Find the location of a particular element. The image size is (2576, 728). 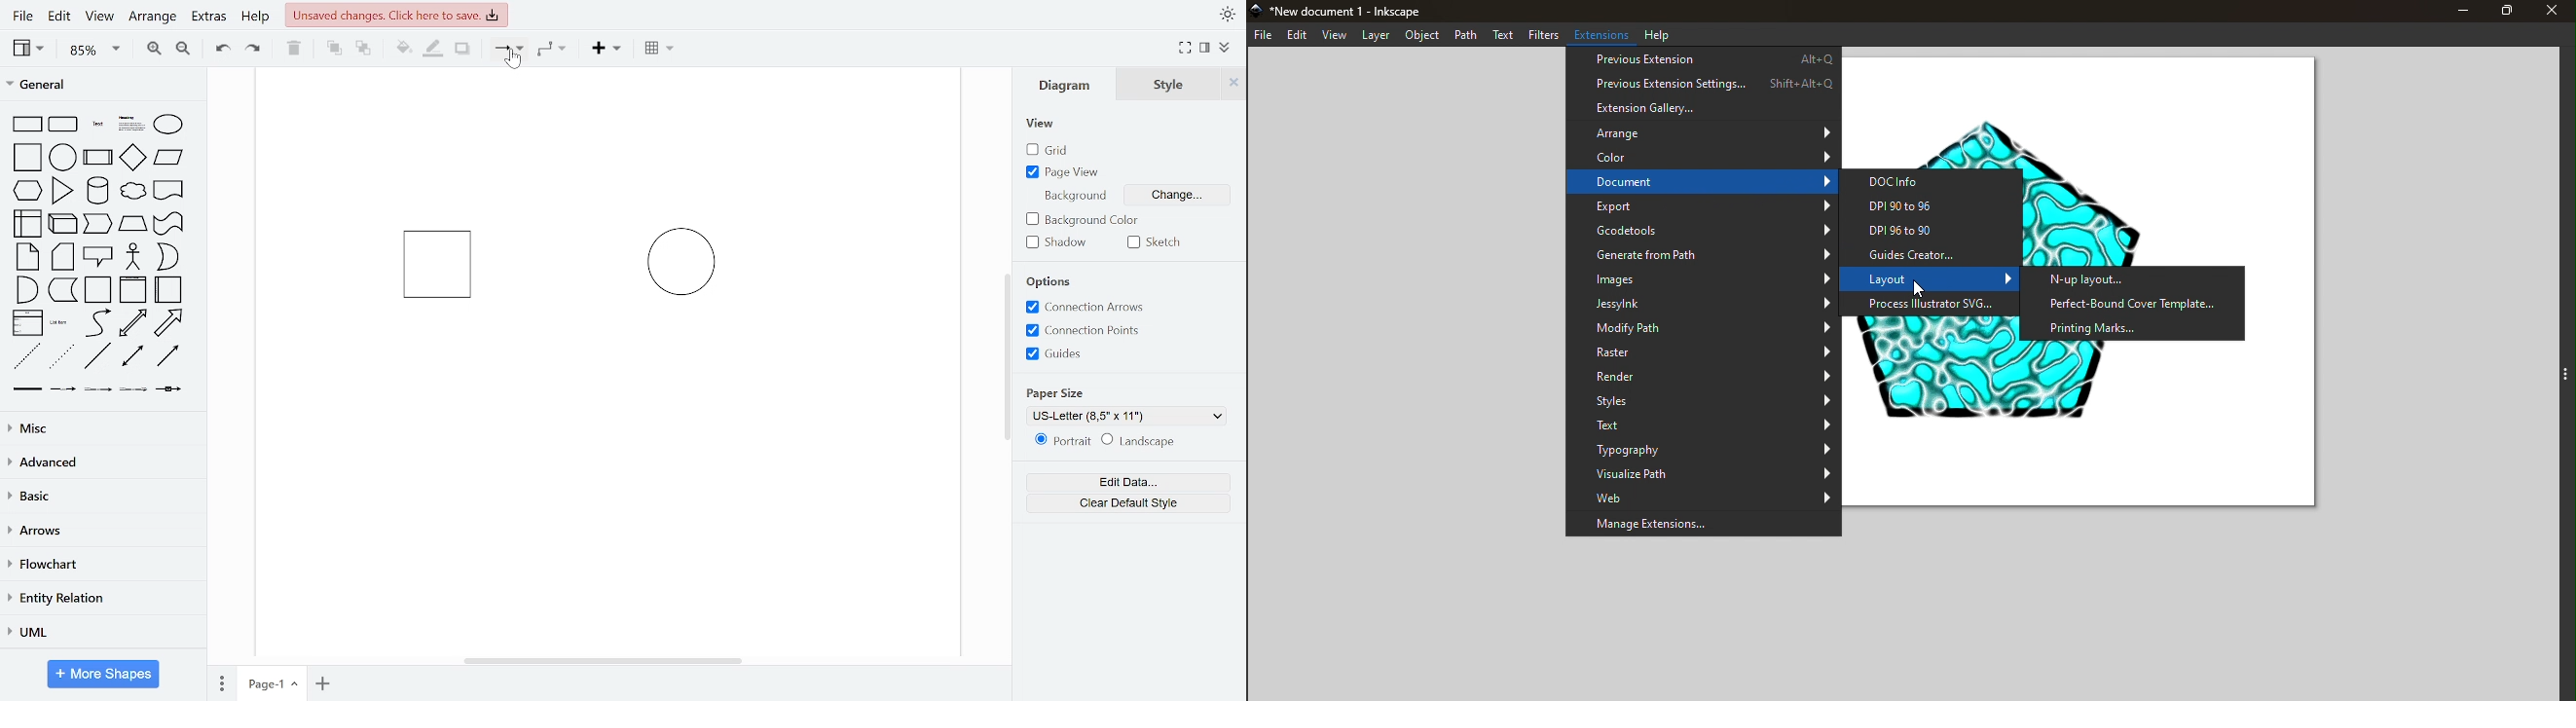

cursor is located at coordinates (515, 61).